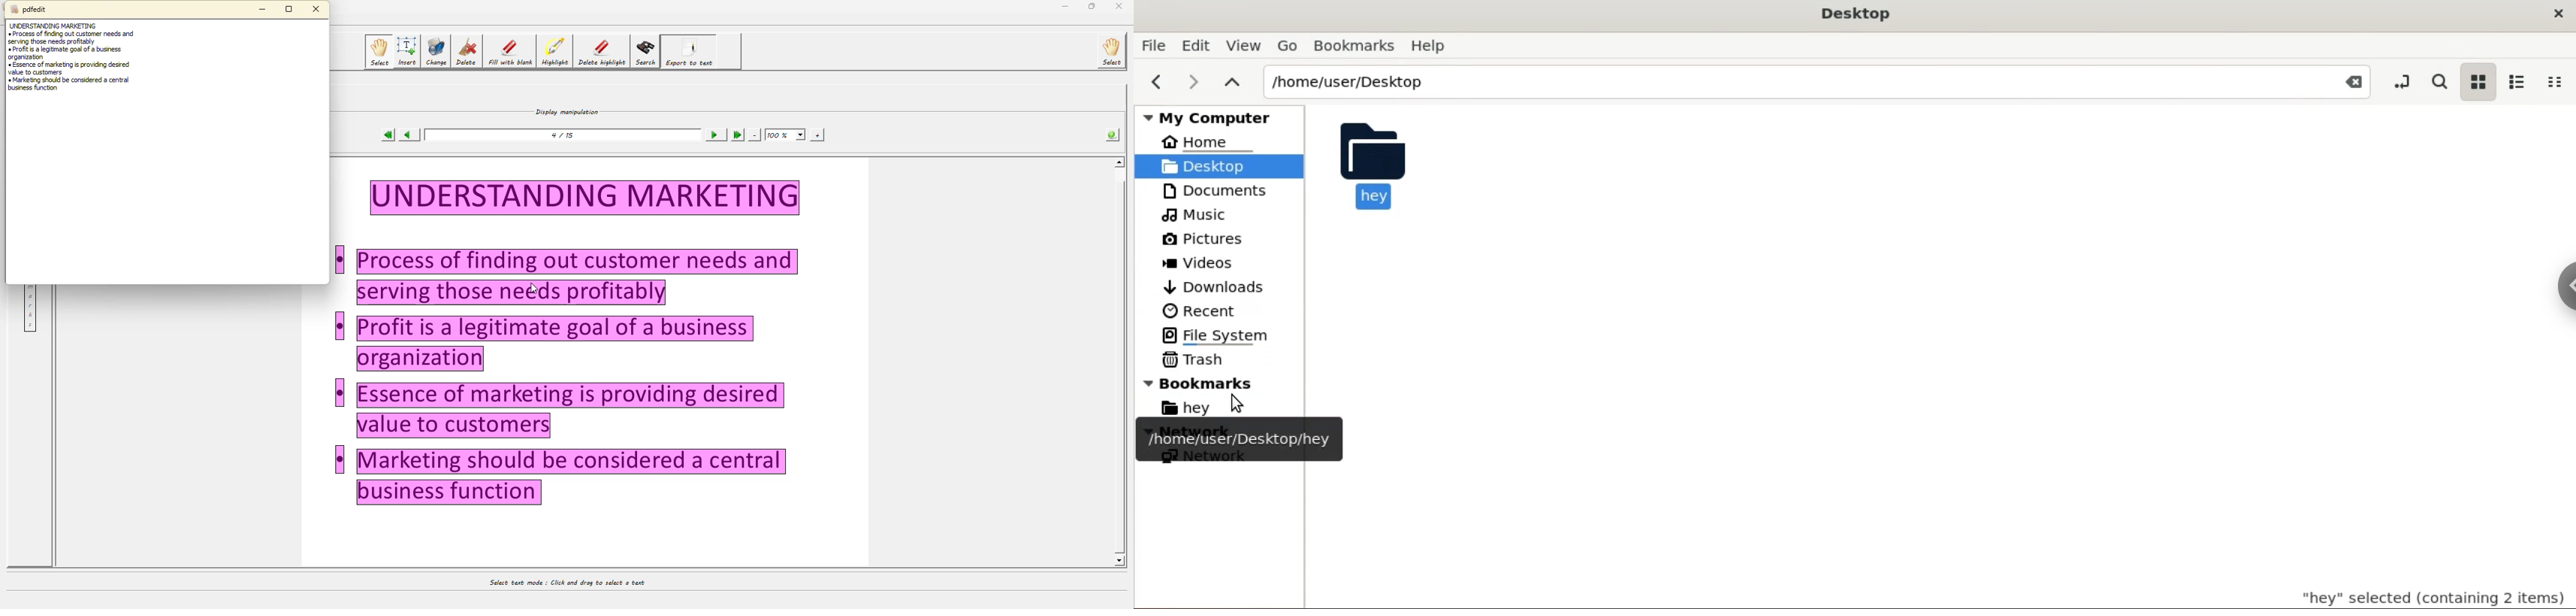 The width and height of the screenshot is (2576, 616). What do you see at coordinates (2348, 83) in the screenshot?
I see `Close` at bounding box center [2348, 83].